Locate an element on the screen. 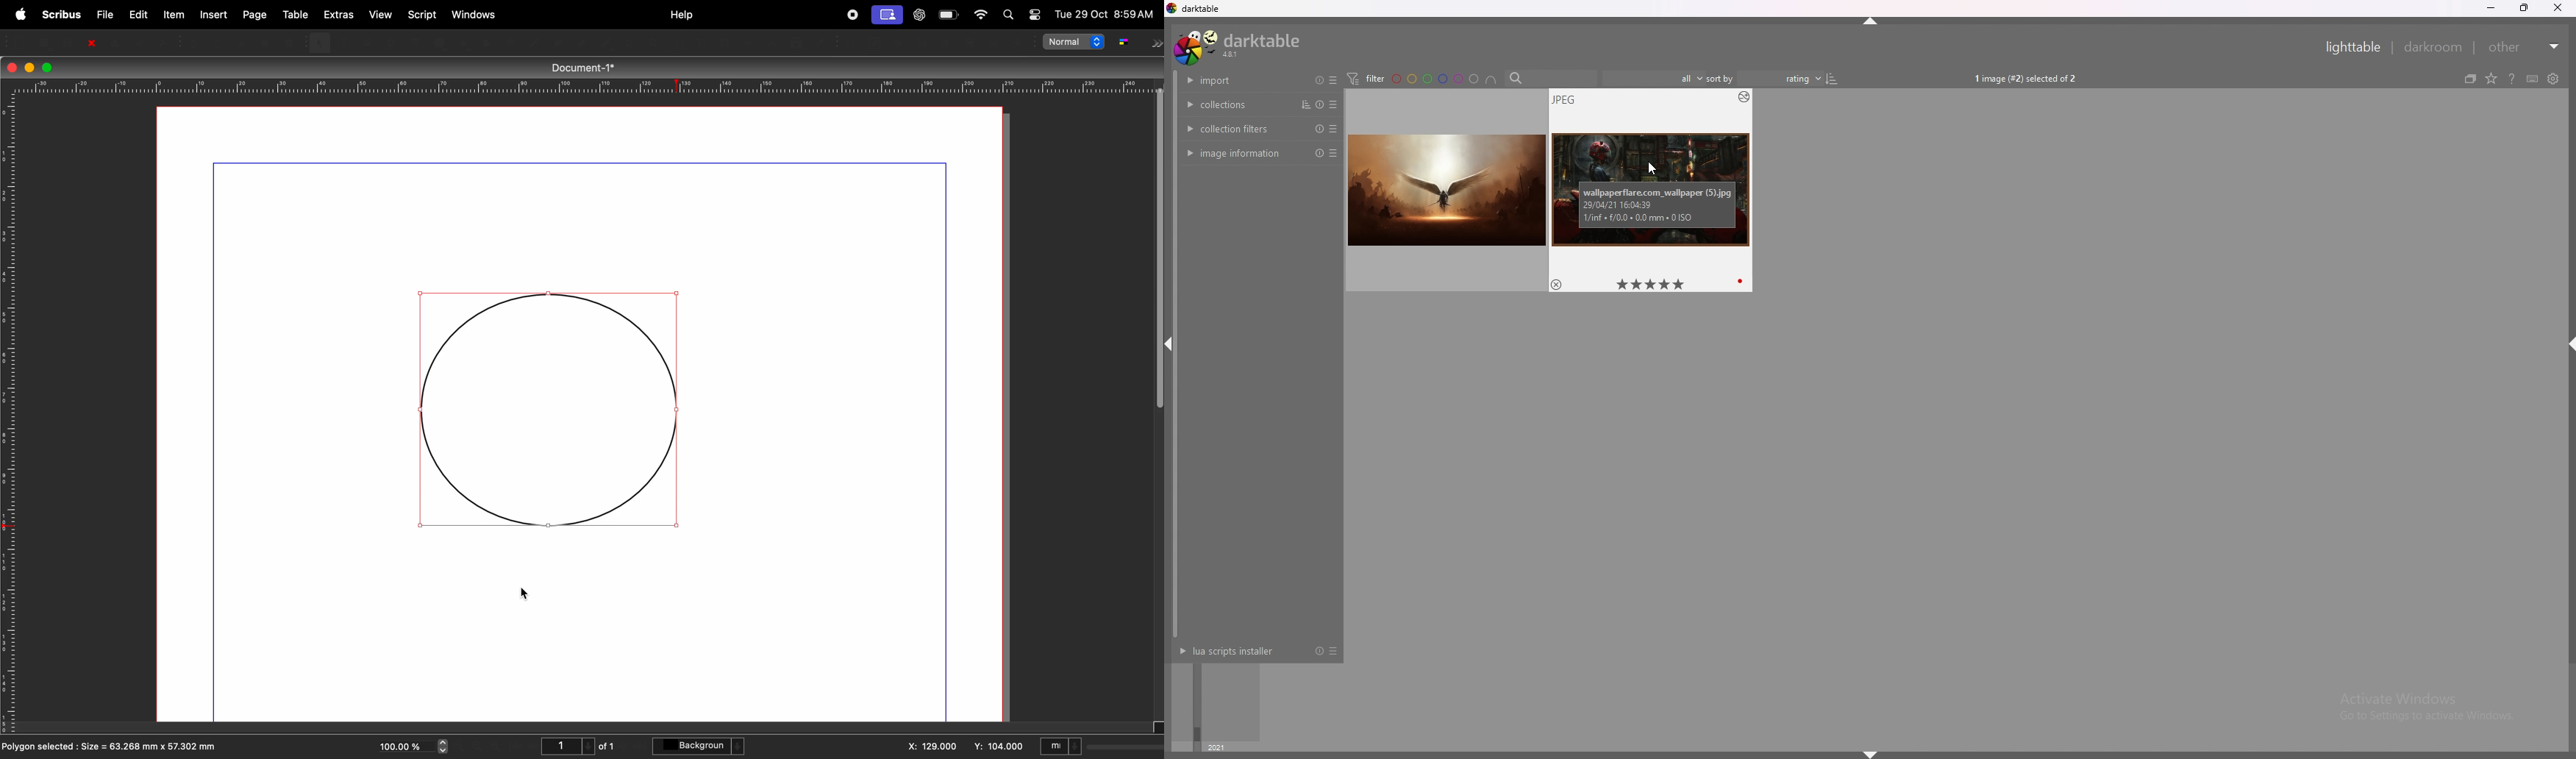  import is located at coordinates (1239, 80).